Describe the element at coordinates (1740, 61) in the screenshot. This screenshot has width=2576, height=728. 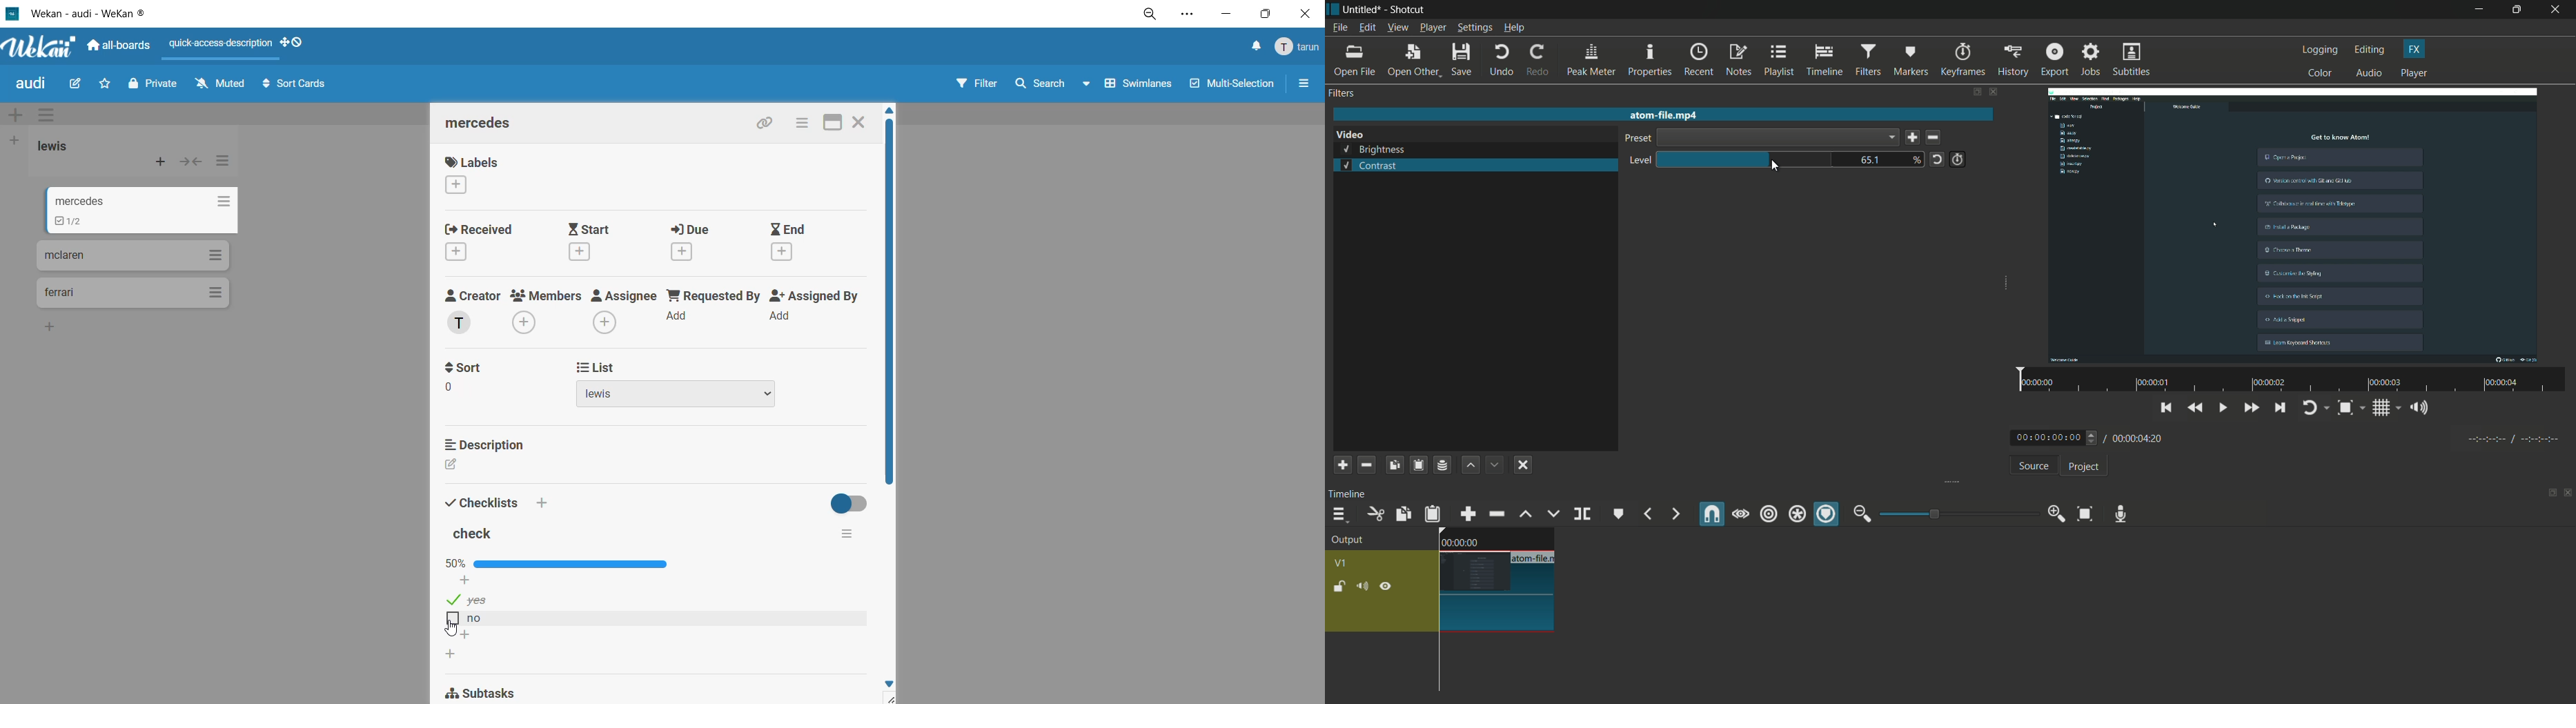
I see `notes` at that location.